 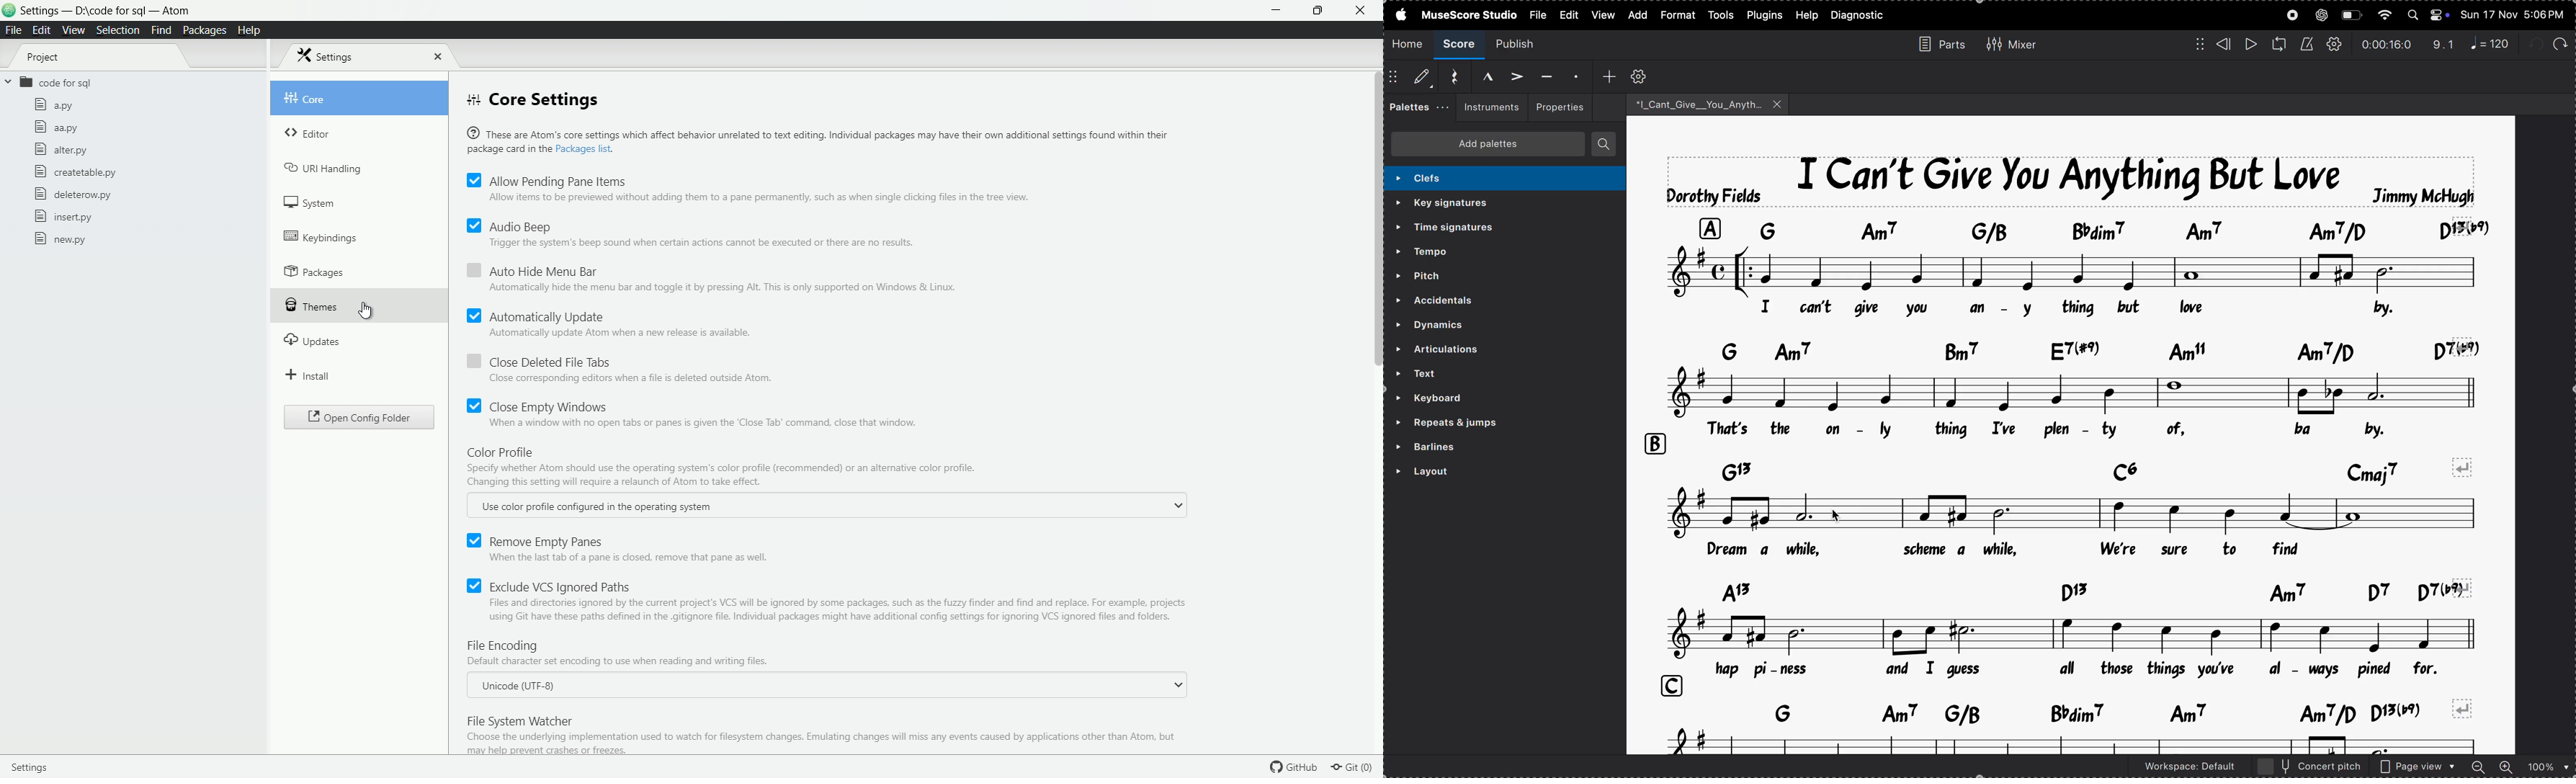 What do you see at coordinates (73, 194) in the screenshot?
I see `deleterow.py file` at bounding box center [73, 194].